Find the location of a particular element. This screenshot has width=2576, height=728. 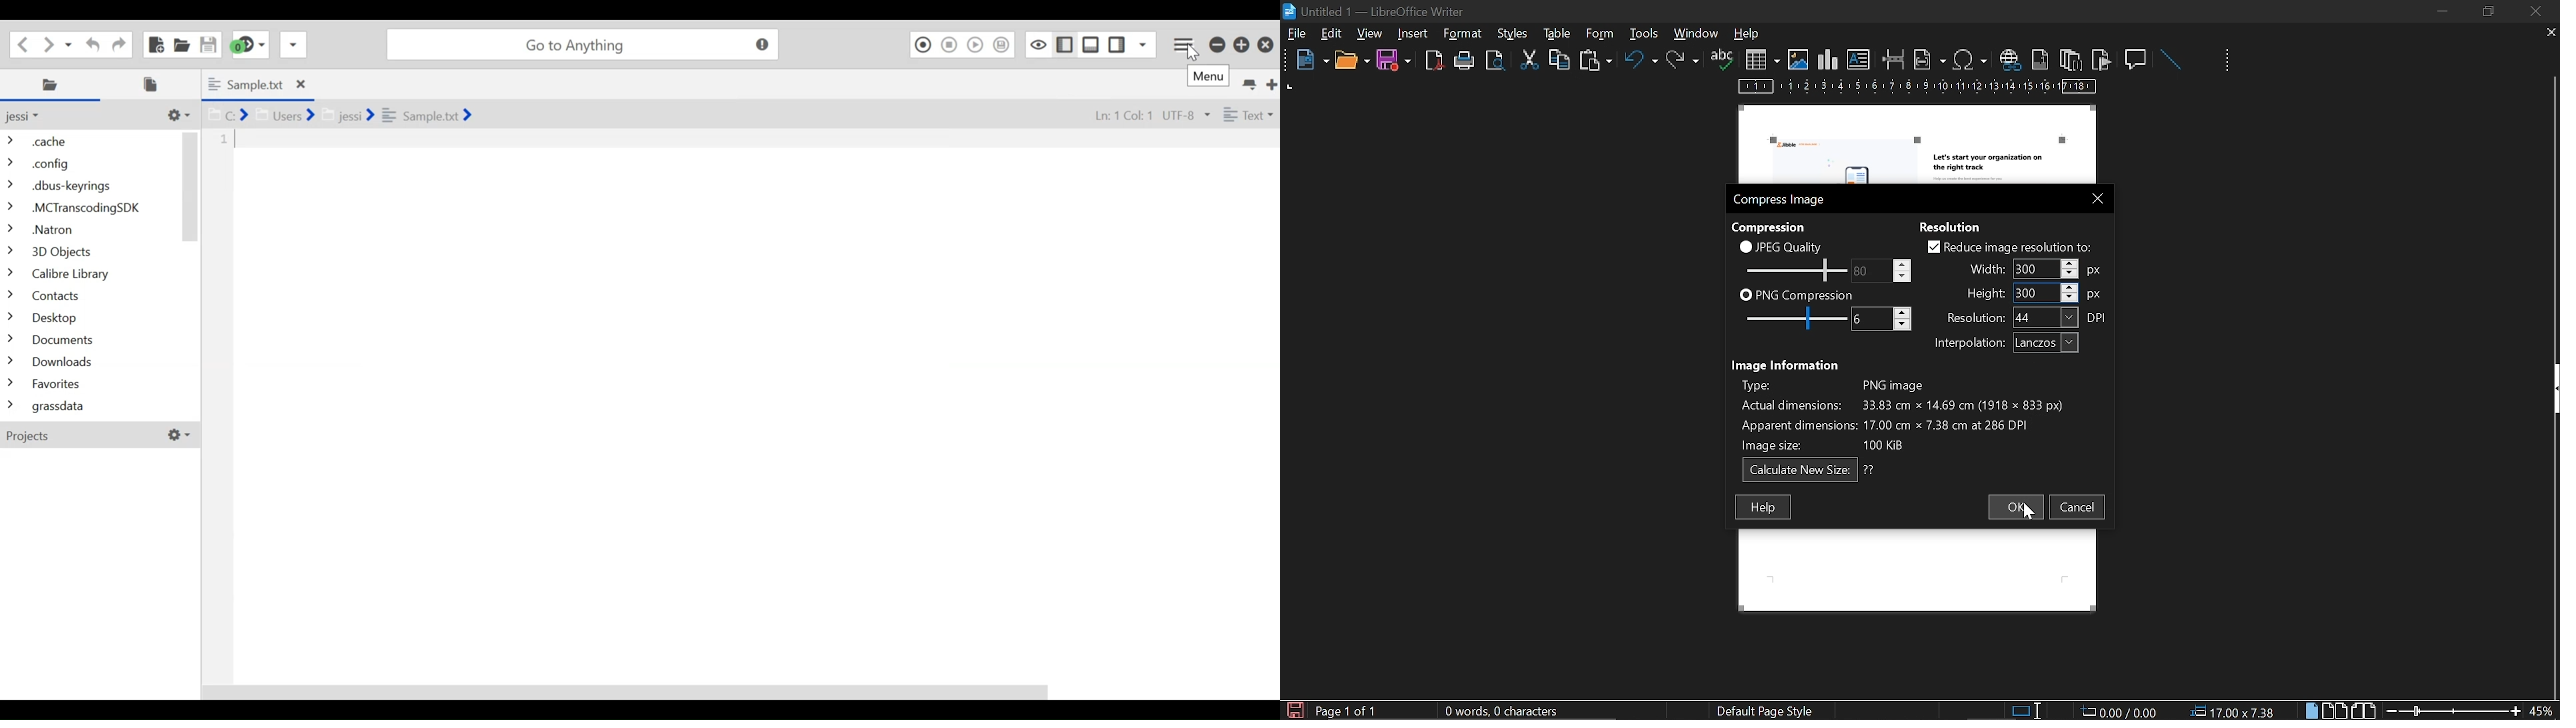

undo is located at coordinates (1641, 63).